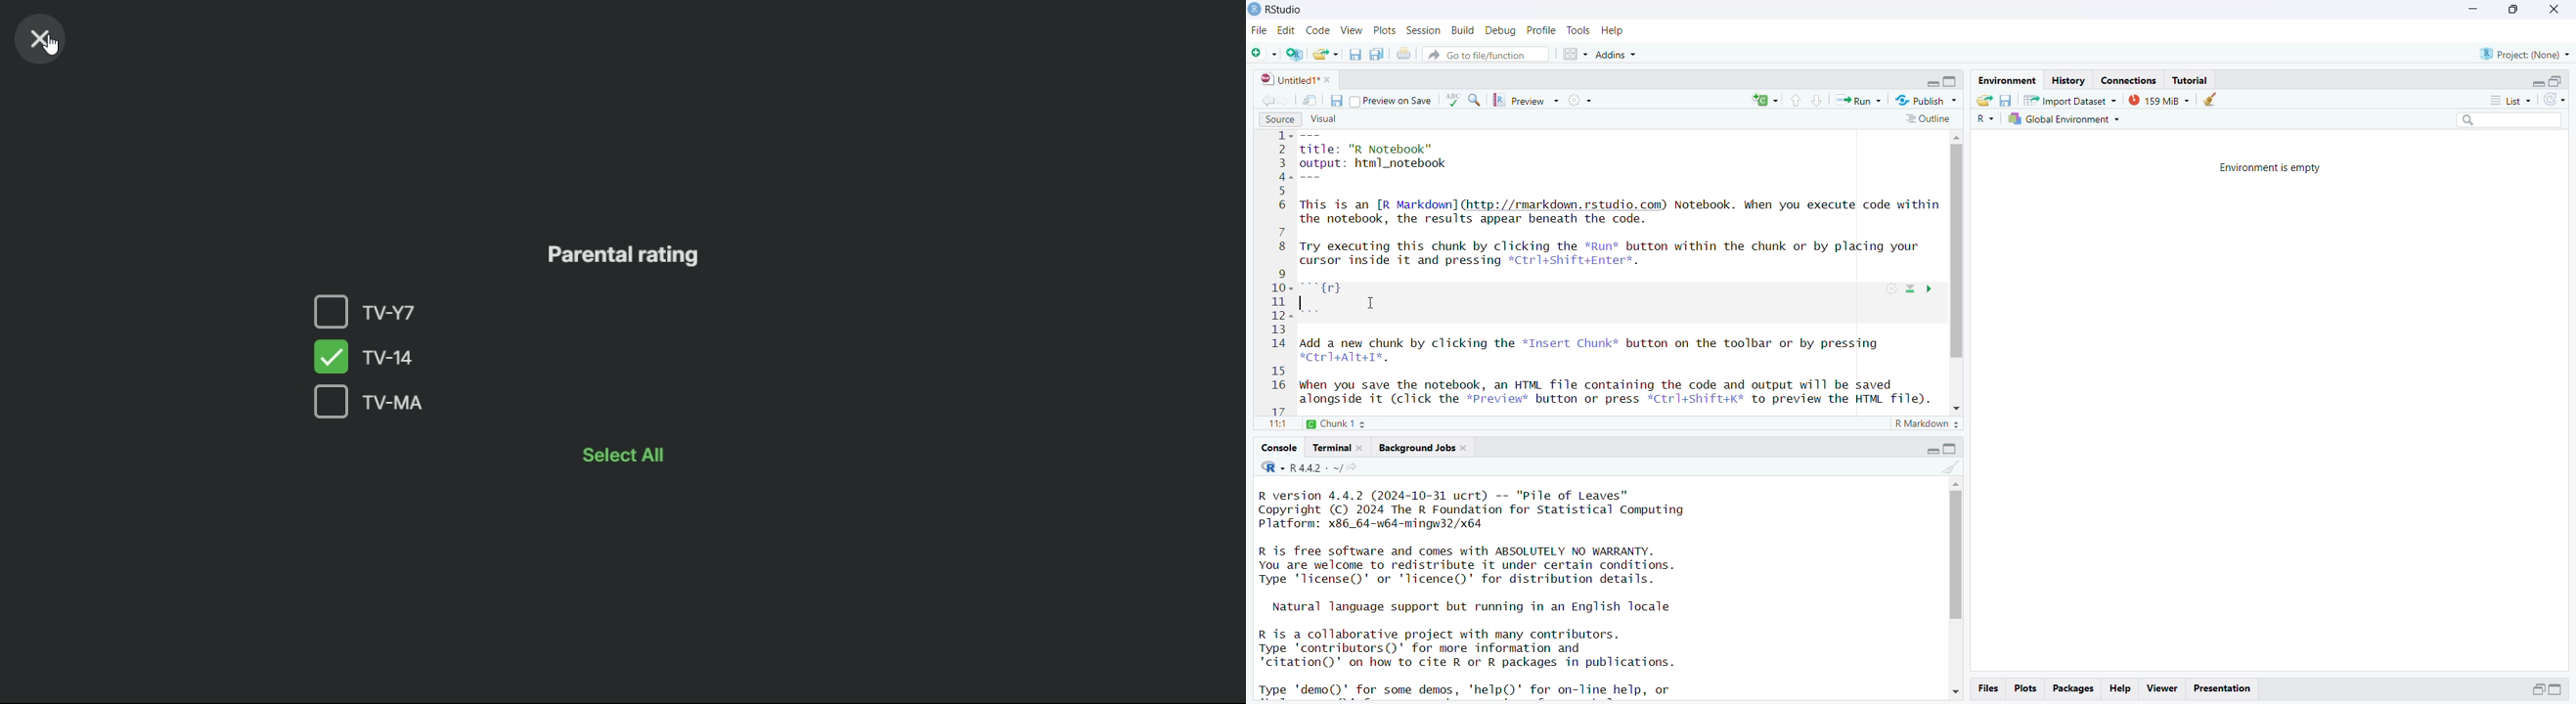  Describe the element at coordinates (2006, 100) in the screenshot. I see `save workspace` at that location.